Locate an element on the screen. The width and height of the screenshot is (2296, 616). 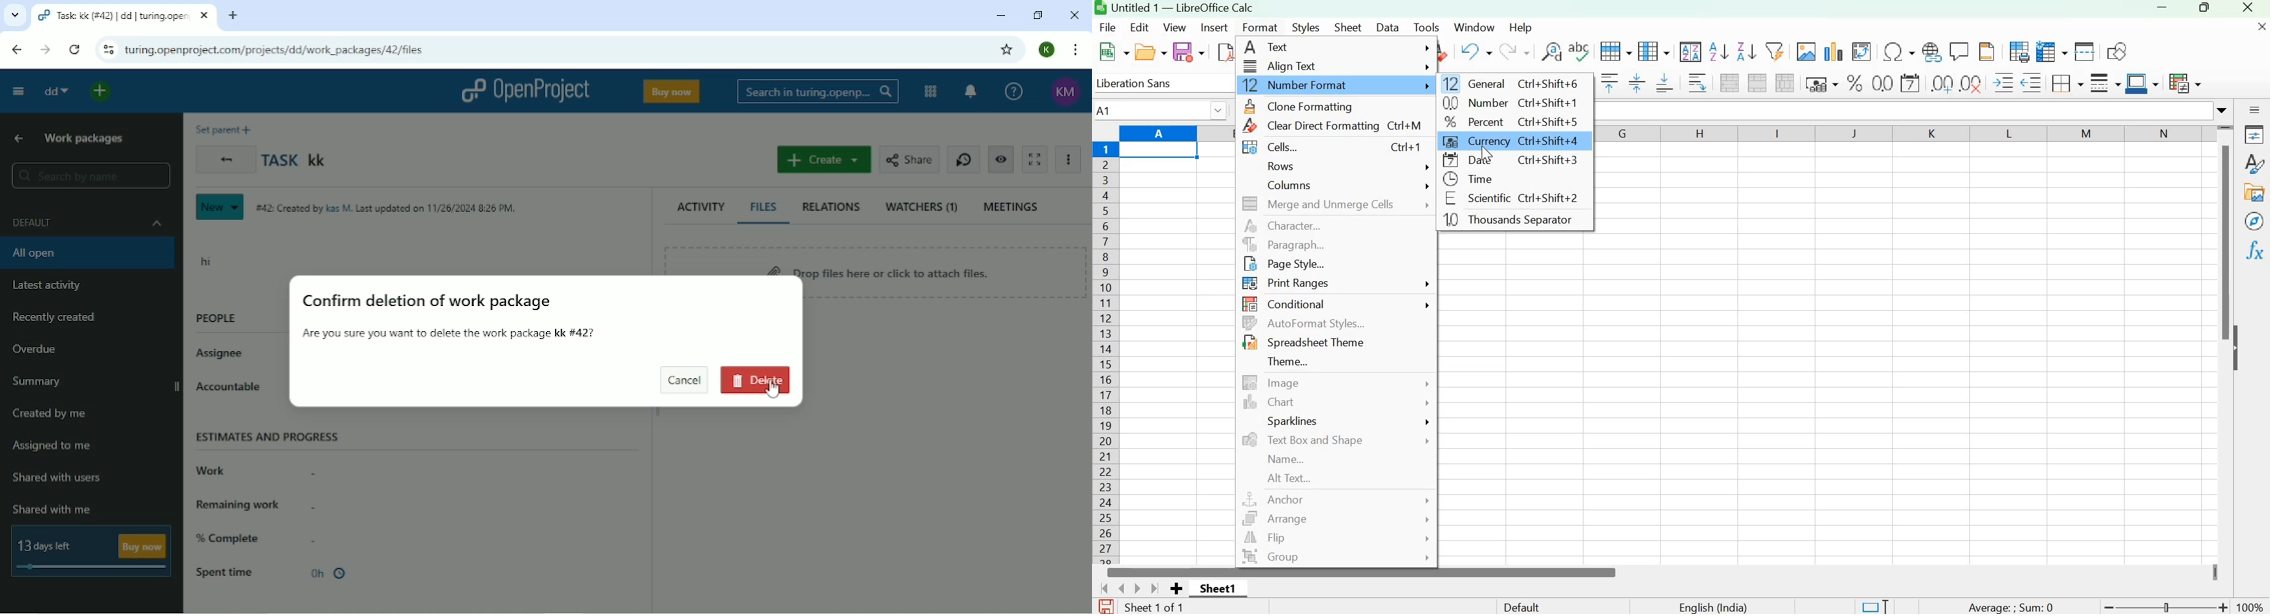
toggle is located at coordinates (2170, 604).